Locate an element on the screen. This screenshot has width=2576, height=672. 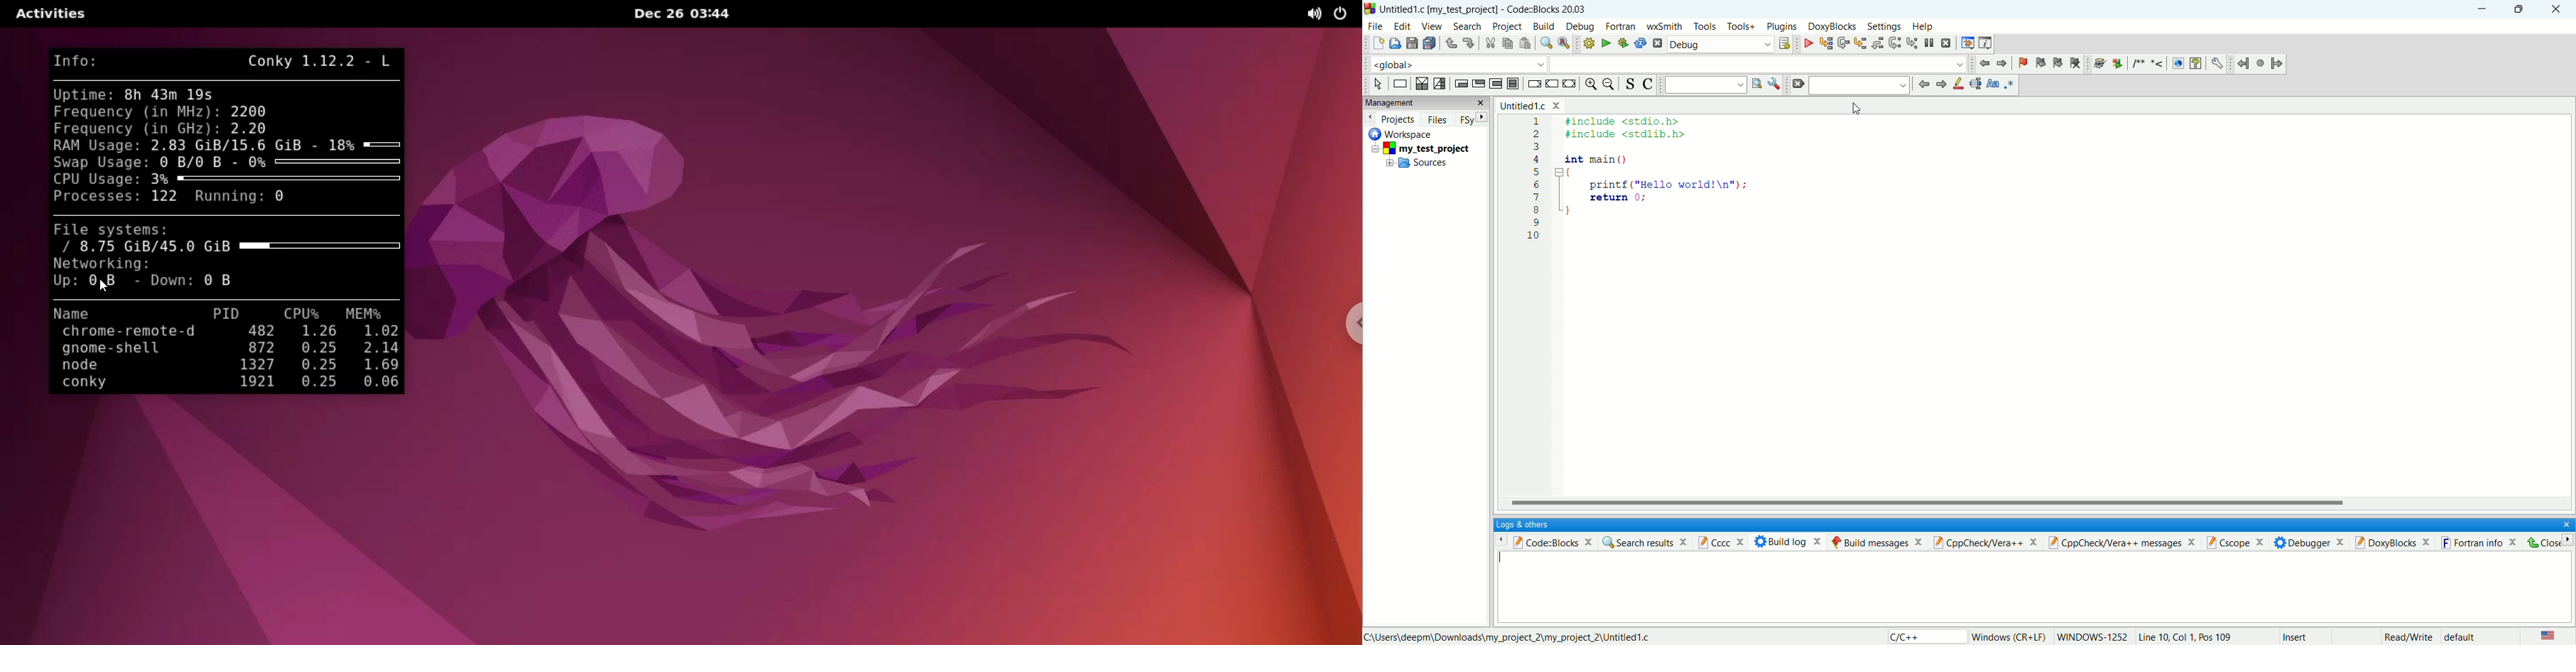
toggle comment is located at coordinates (1646, 84).